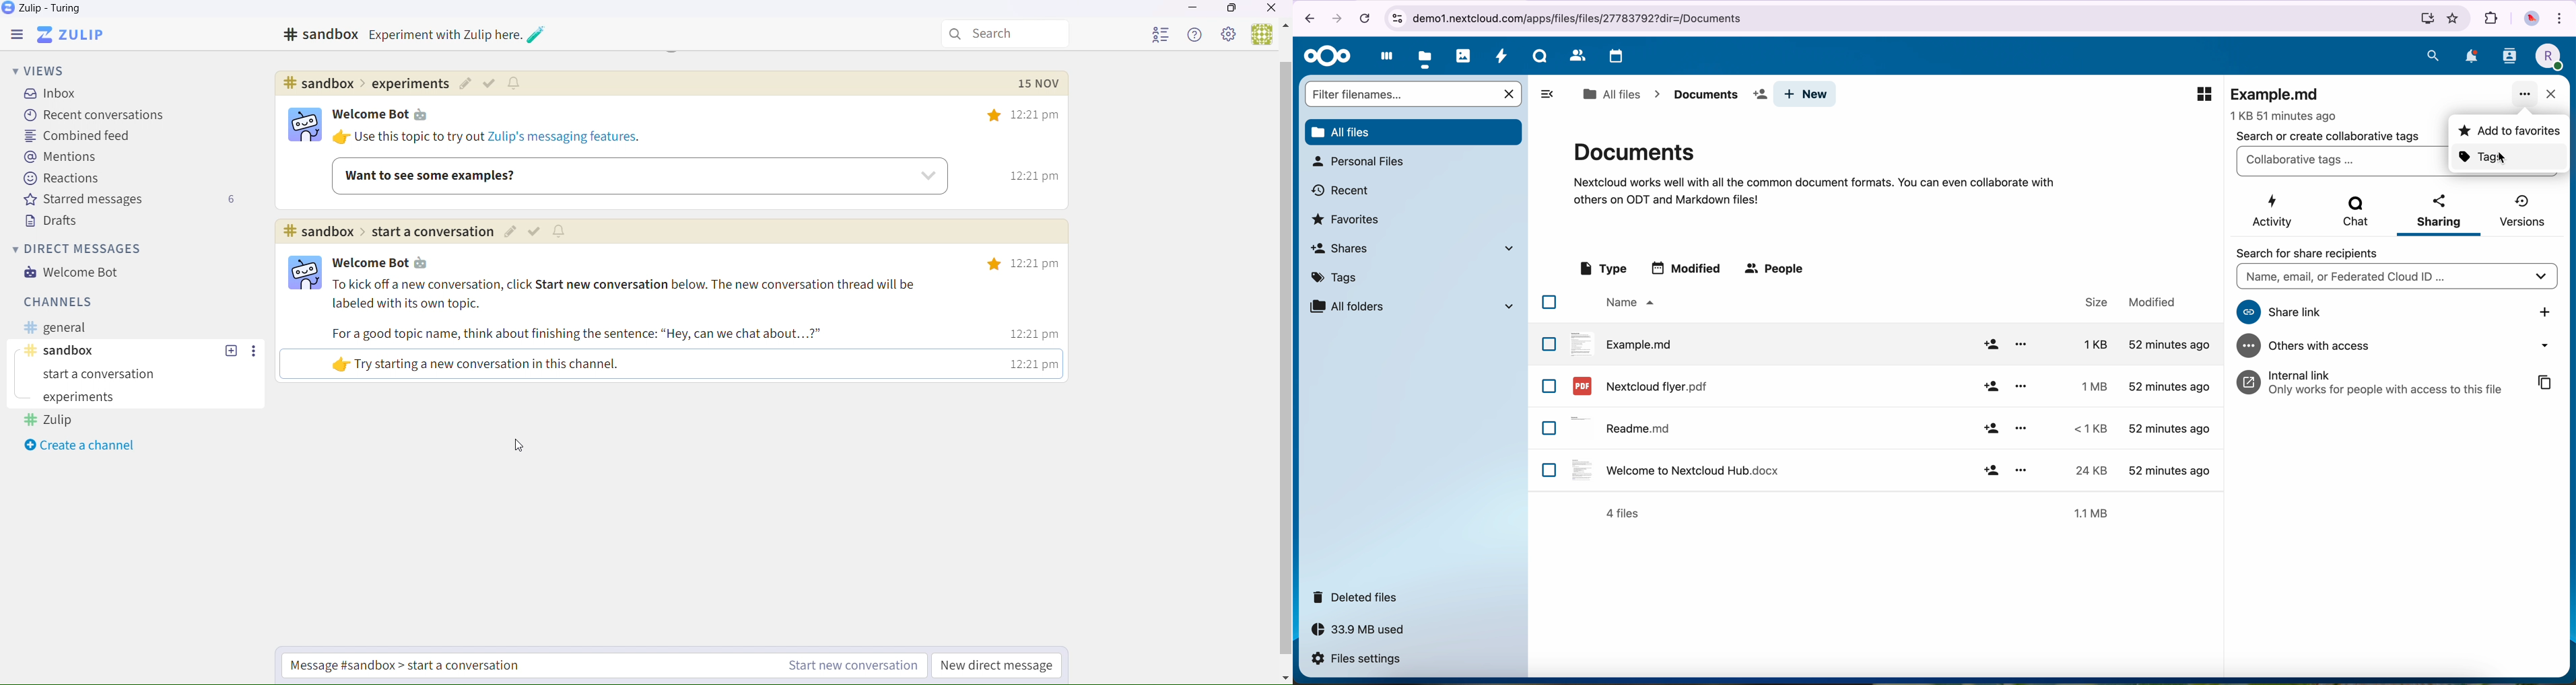 This screenshot has height=700, width=2576. Describe the element at coordinates (1805, 94) in the screenshot. I see `new button` at that location.